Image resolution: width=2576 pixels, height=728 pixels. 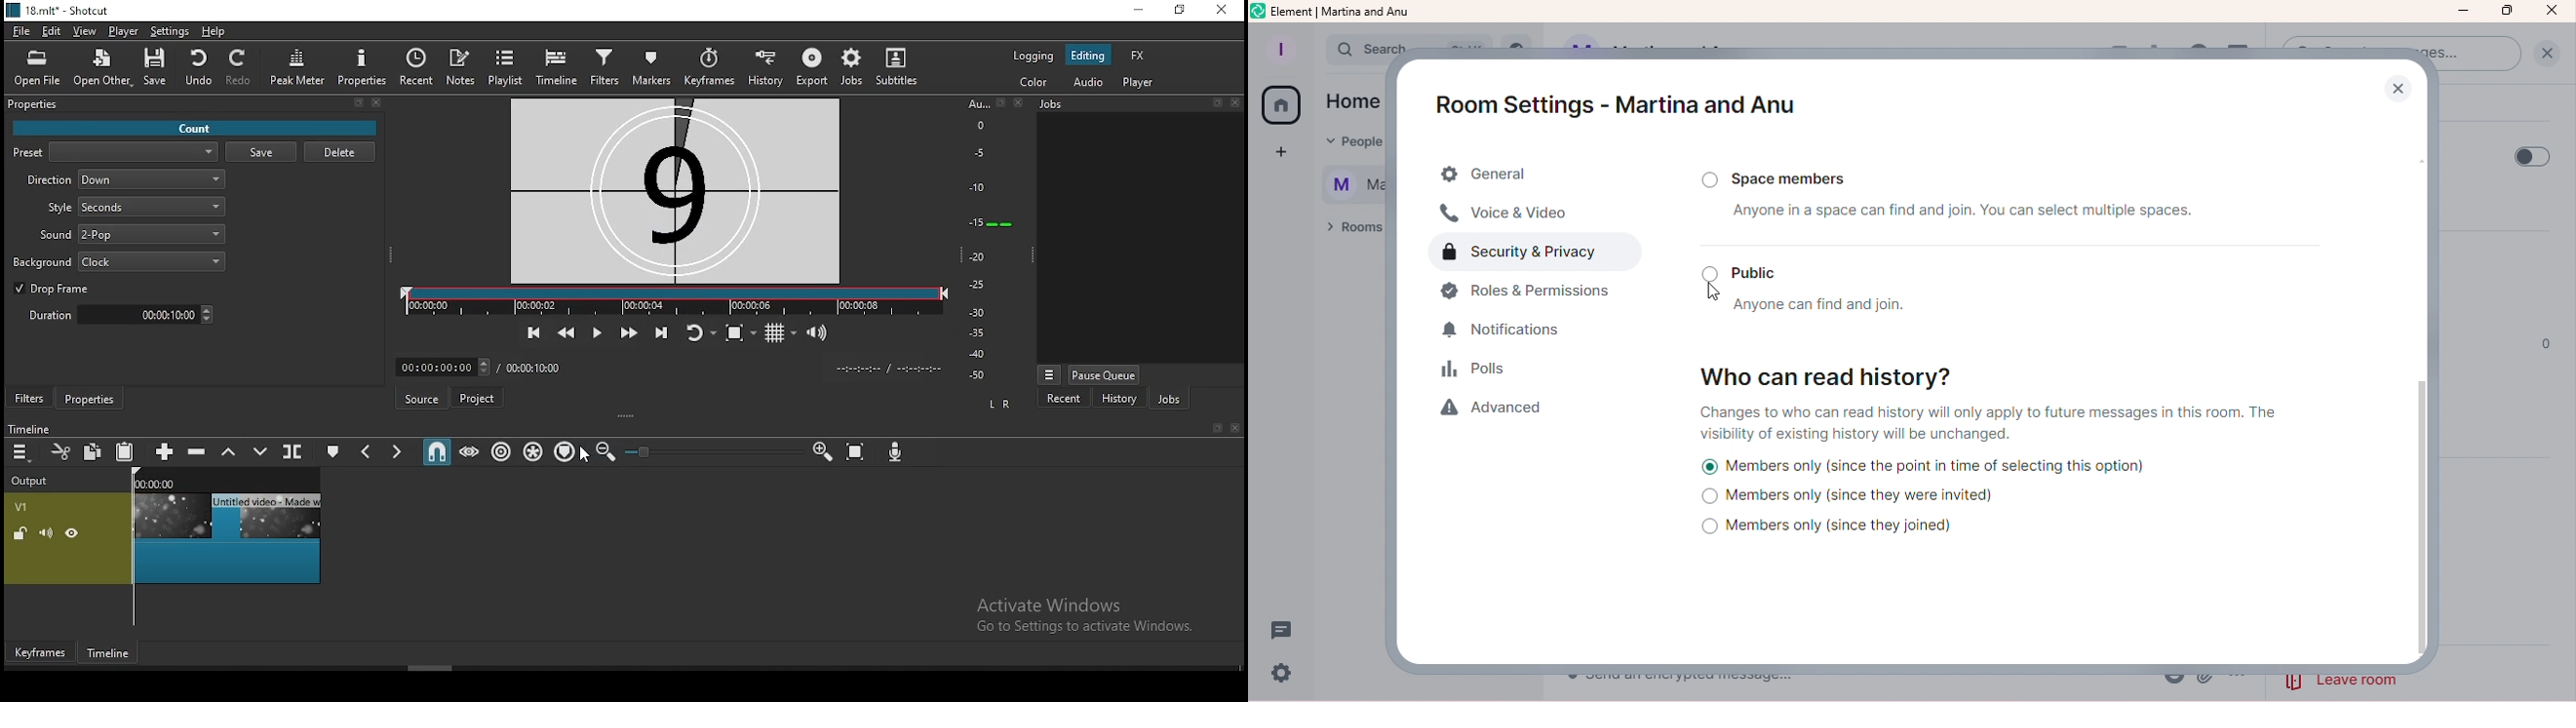 What do you see at coordinates (121, 314) in the screenshot?
I see `duration` at bounding box center [121, 314].